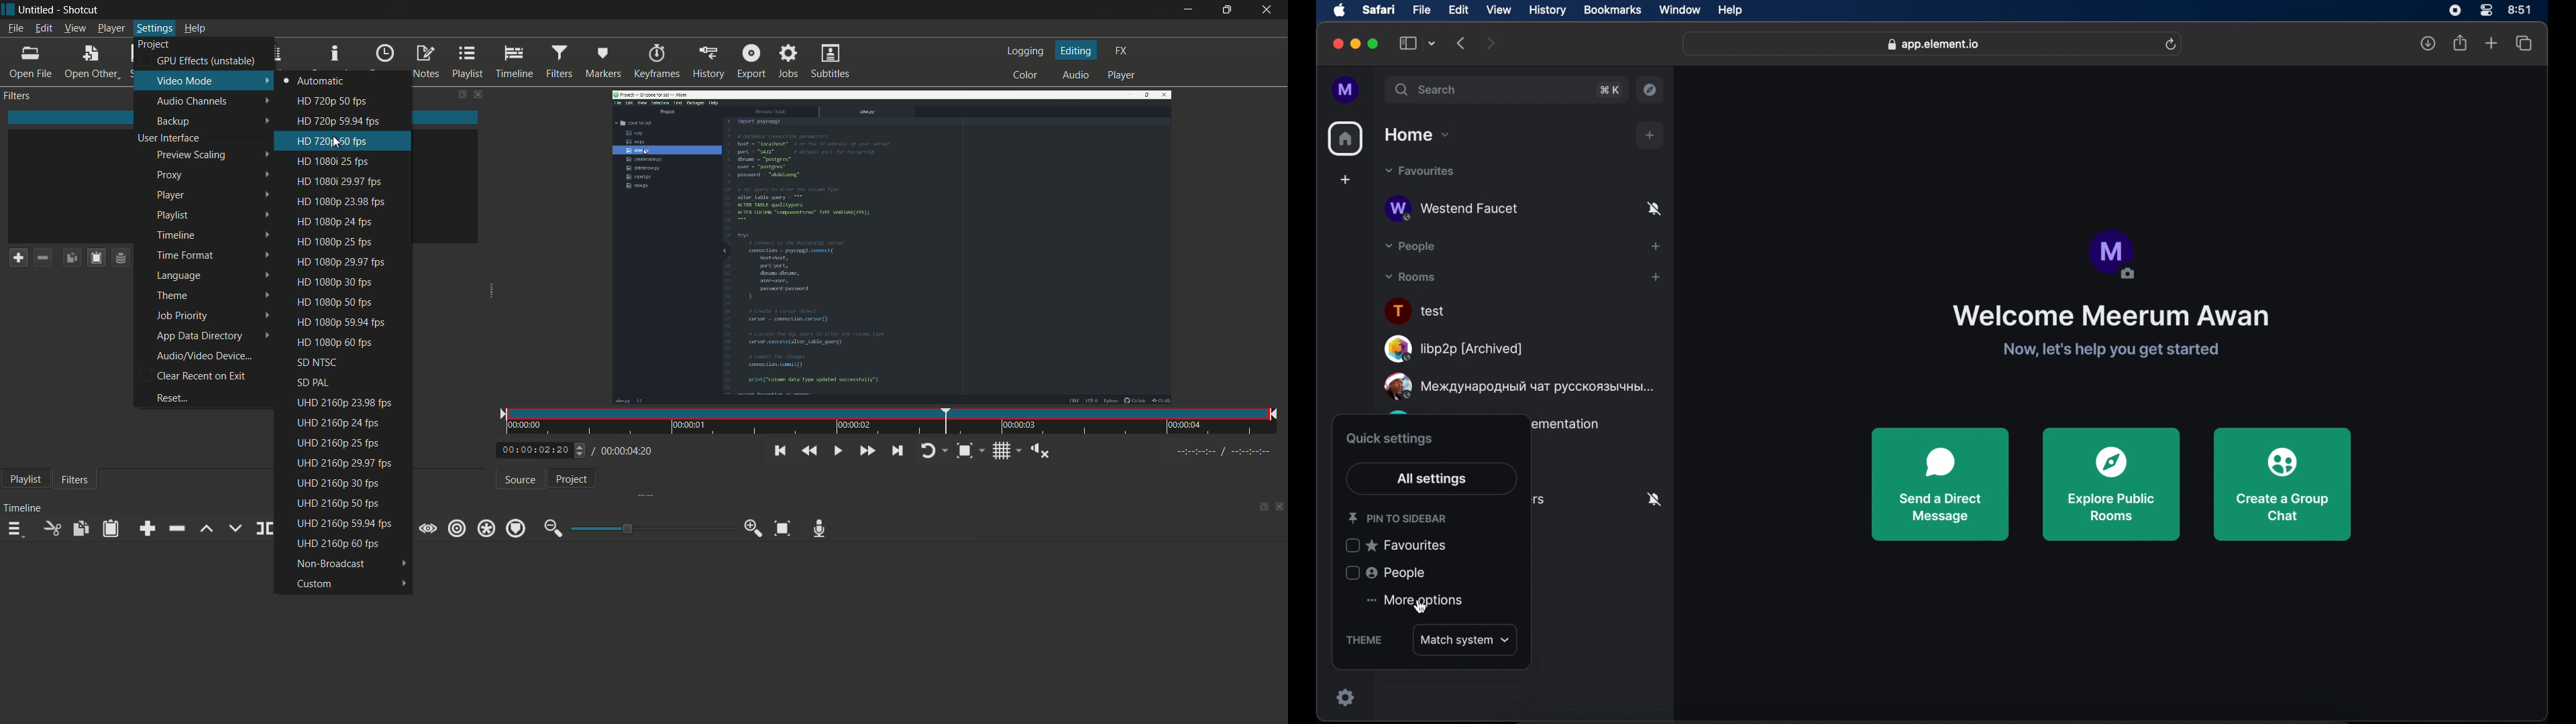  Describe the element at coordinates (233, 527) in the screenshot. I see `overwrite` at that location.